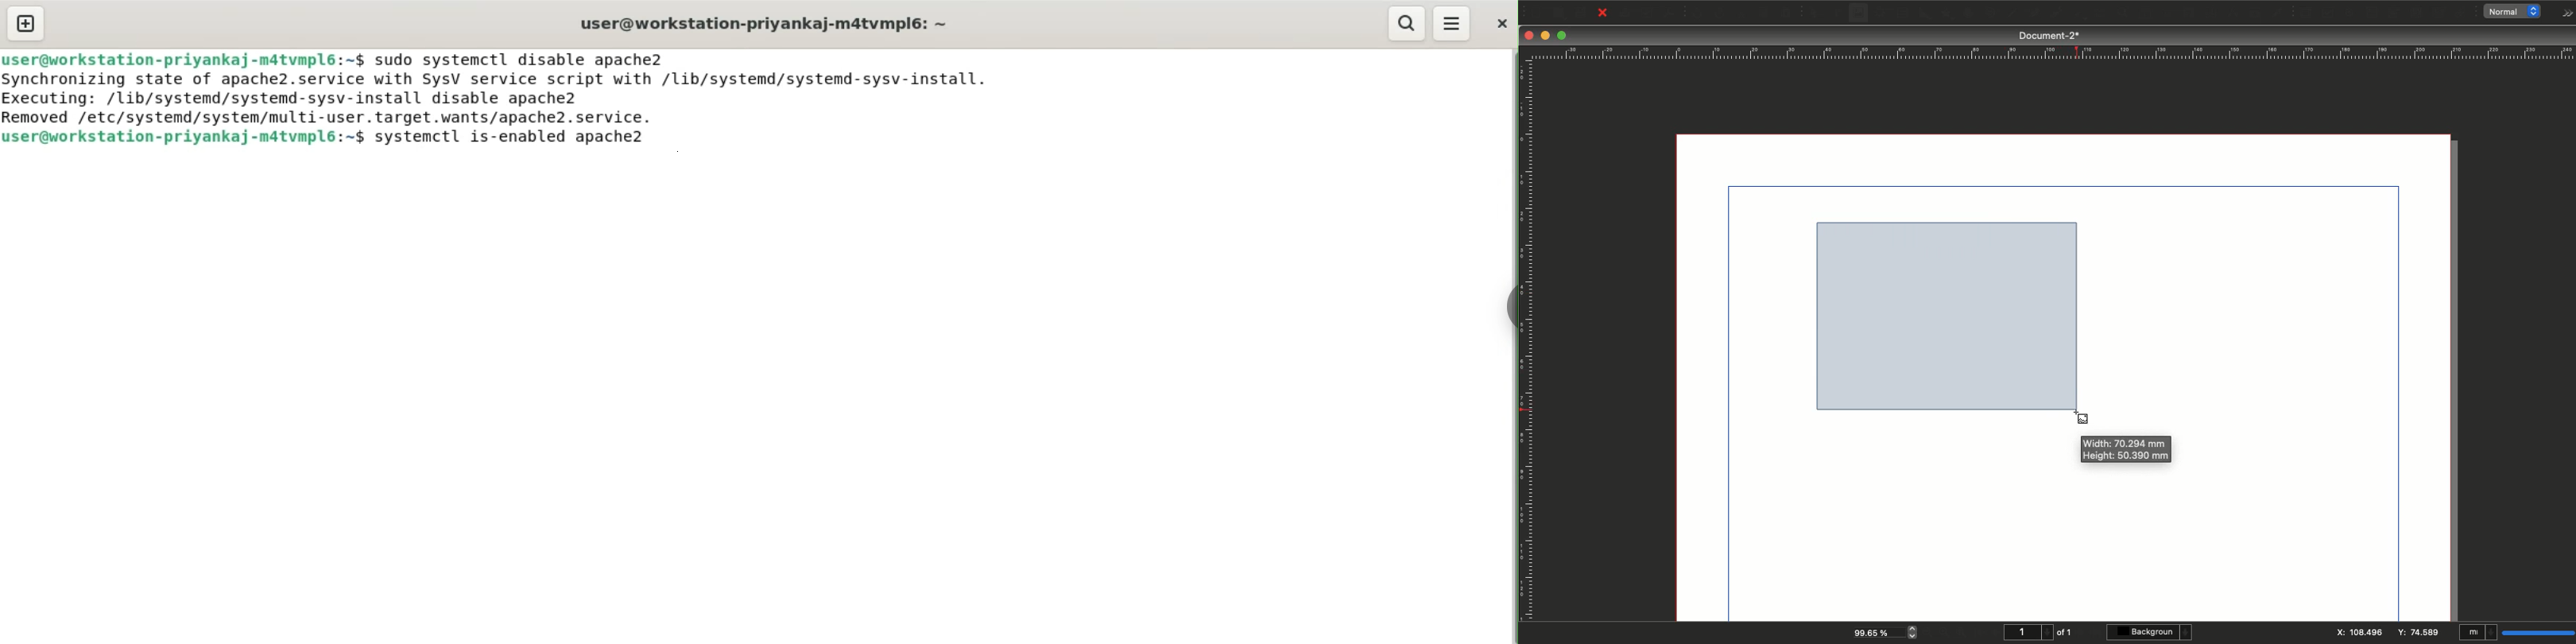 This screenshot has height=644, width=2576. What do you see at coordinates (2516, 12) in the screenshot?
I see `normal` at bounding box center [2516, 12].